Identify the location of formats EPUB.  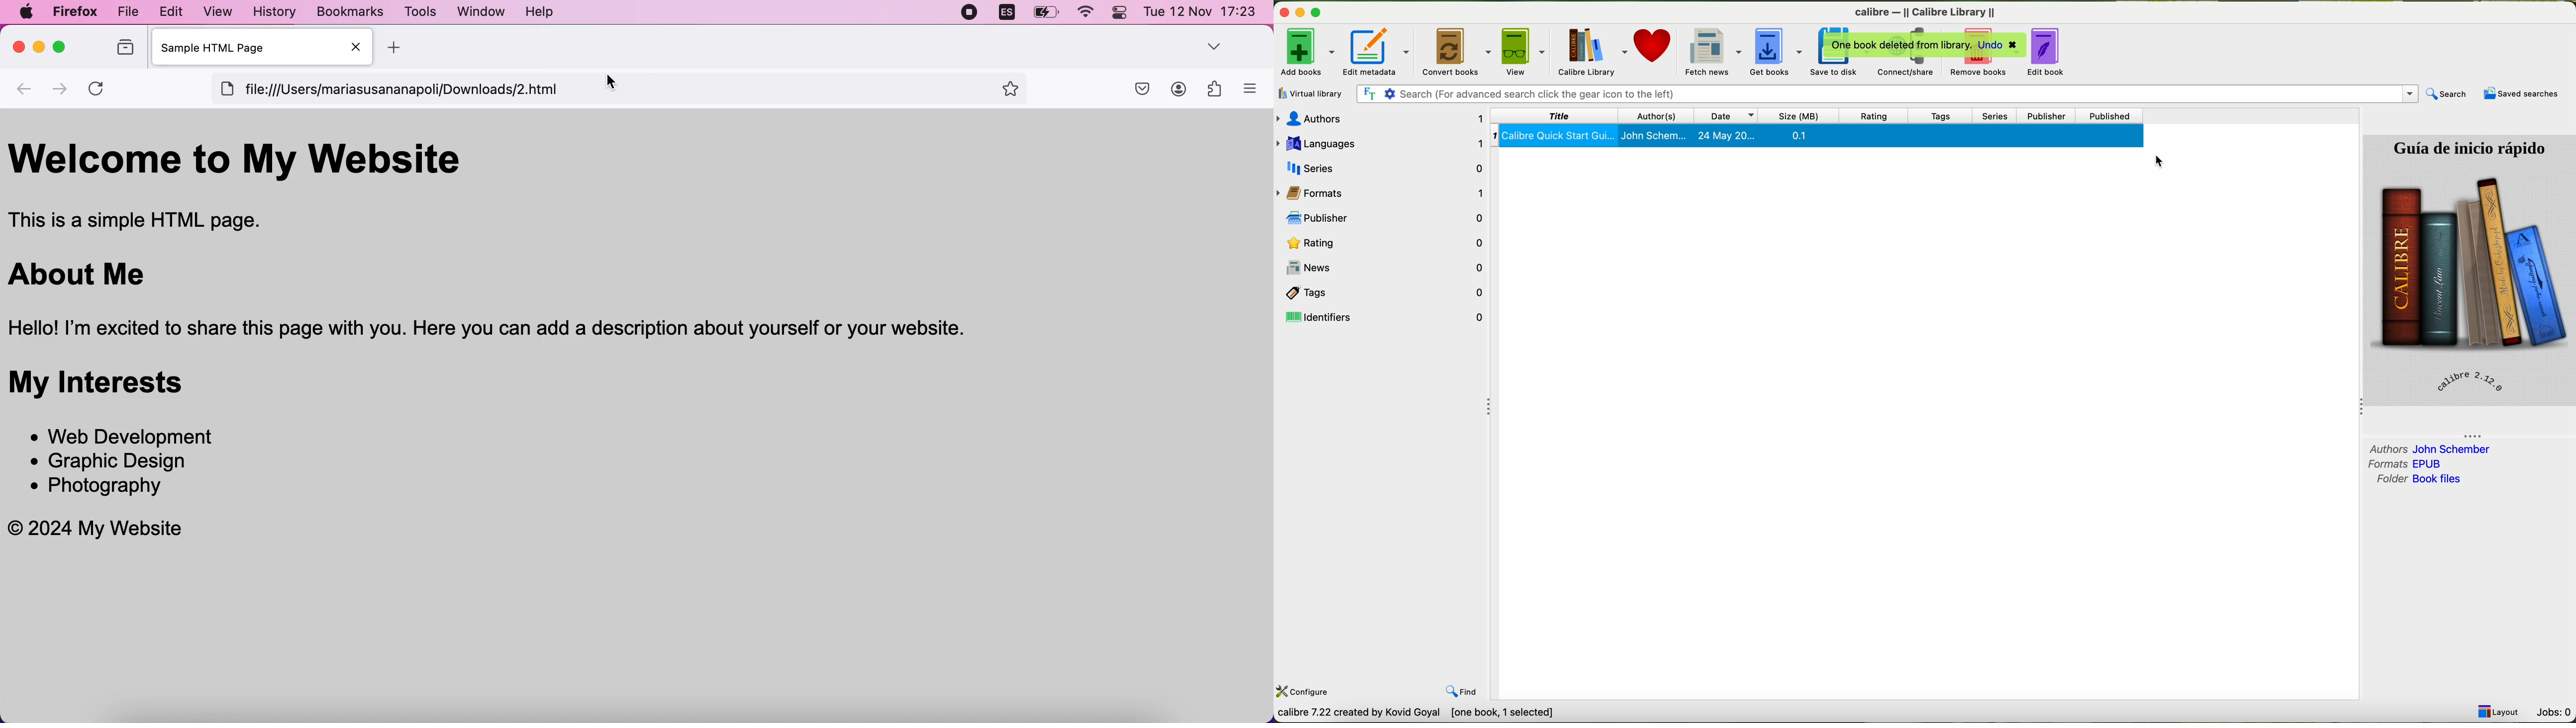
(2409, 463).